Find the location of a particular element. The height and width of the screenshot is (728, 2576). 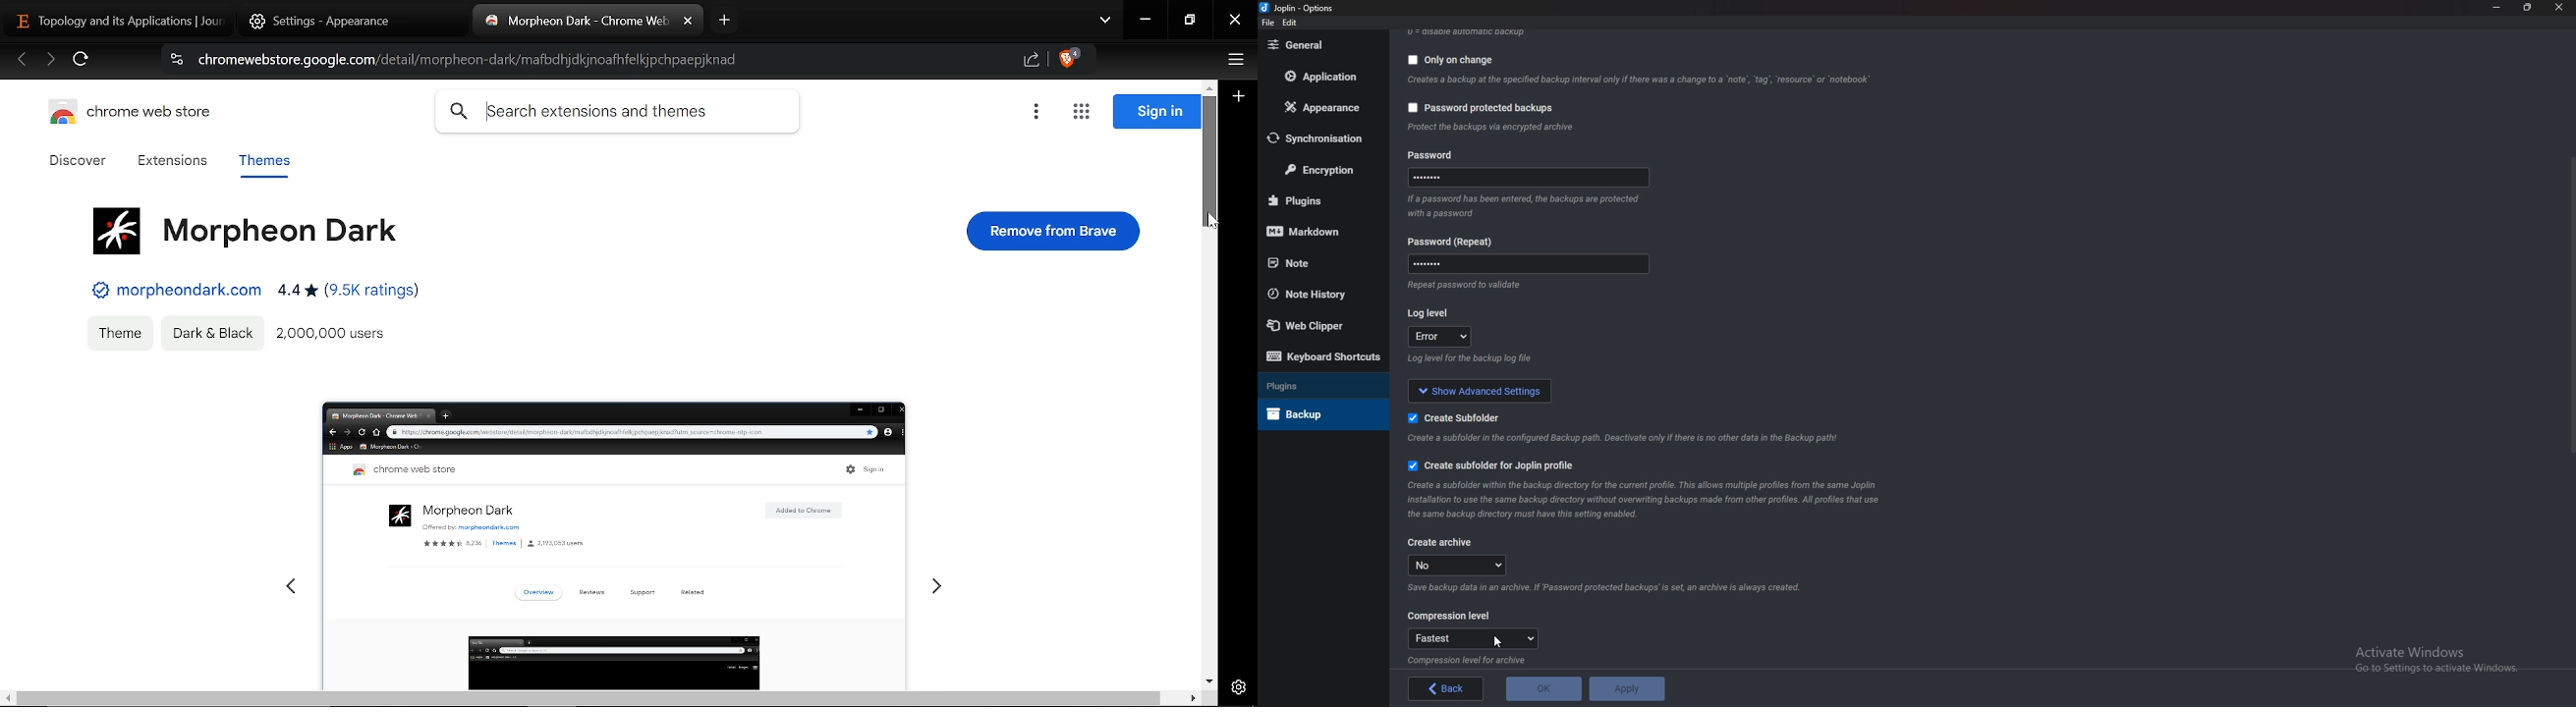

Appearance is located at coordinates (1322, 108).